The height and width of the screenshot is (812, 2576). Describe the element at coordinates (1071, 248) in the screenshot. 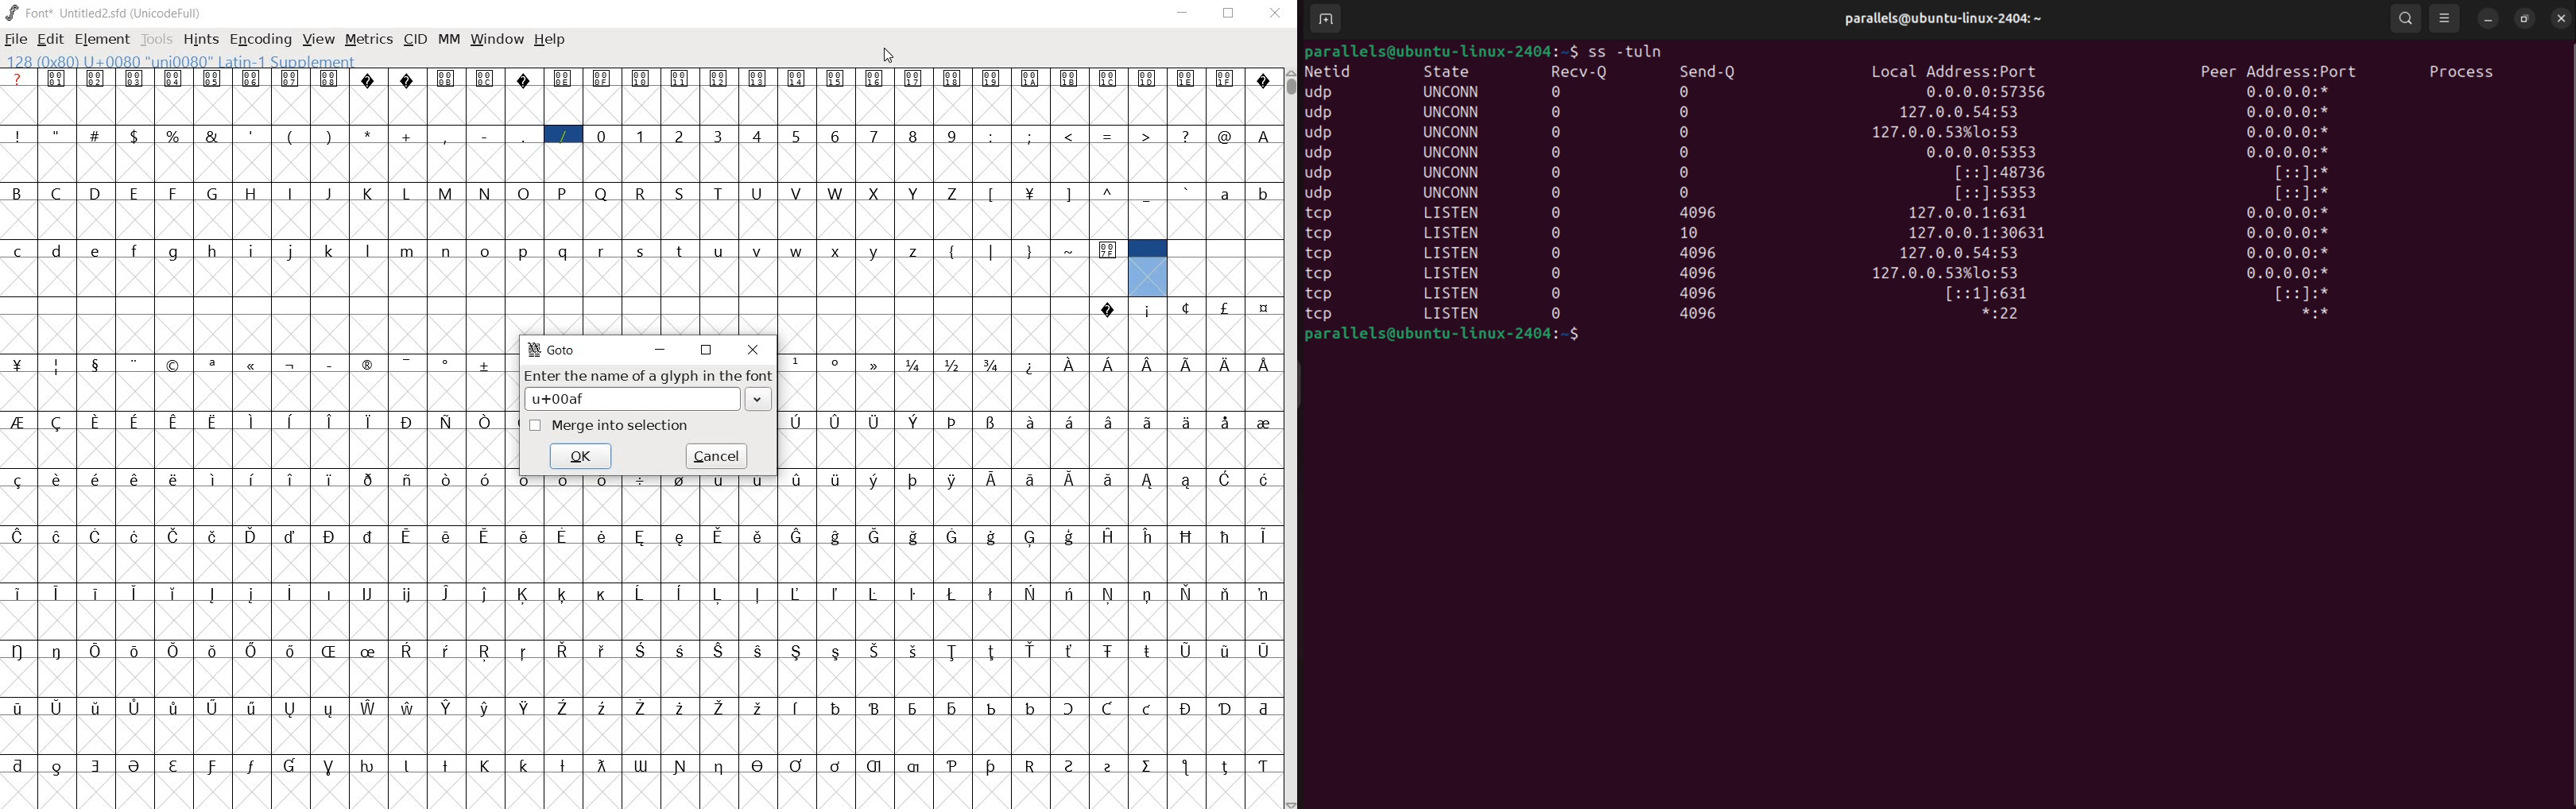

I see `~` at that location.